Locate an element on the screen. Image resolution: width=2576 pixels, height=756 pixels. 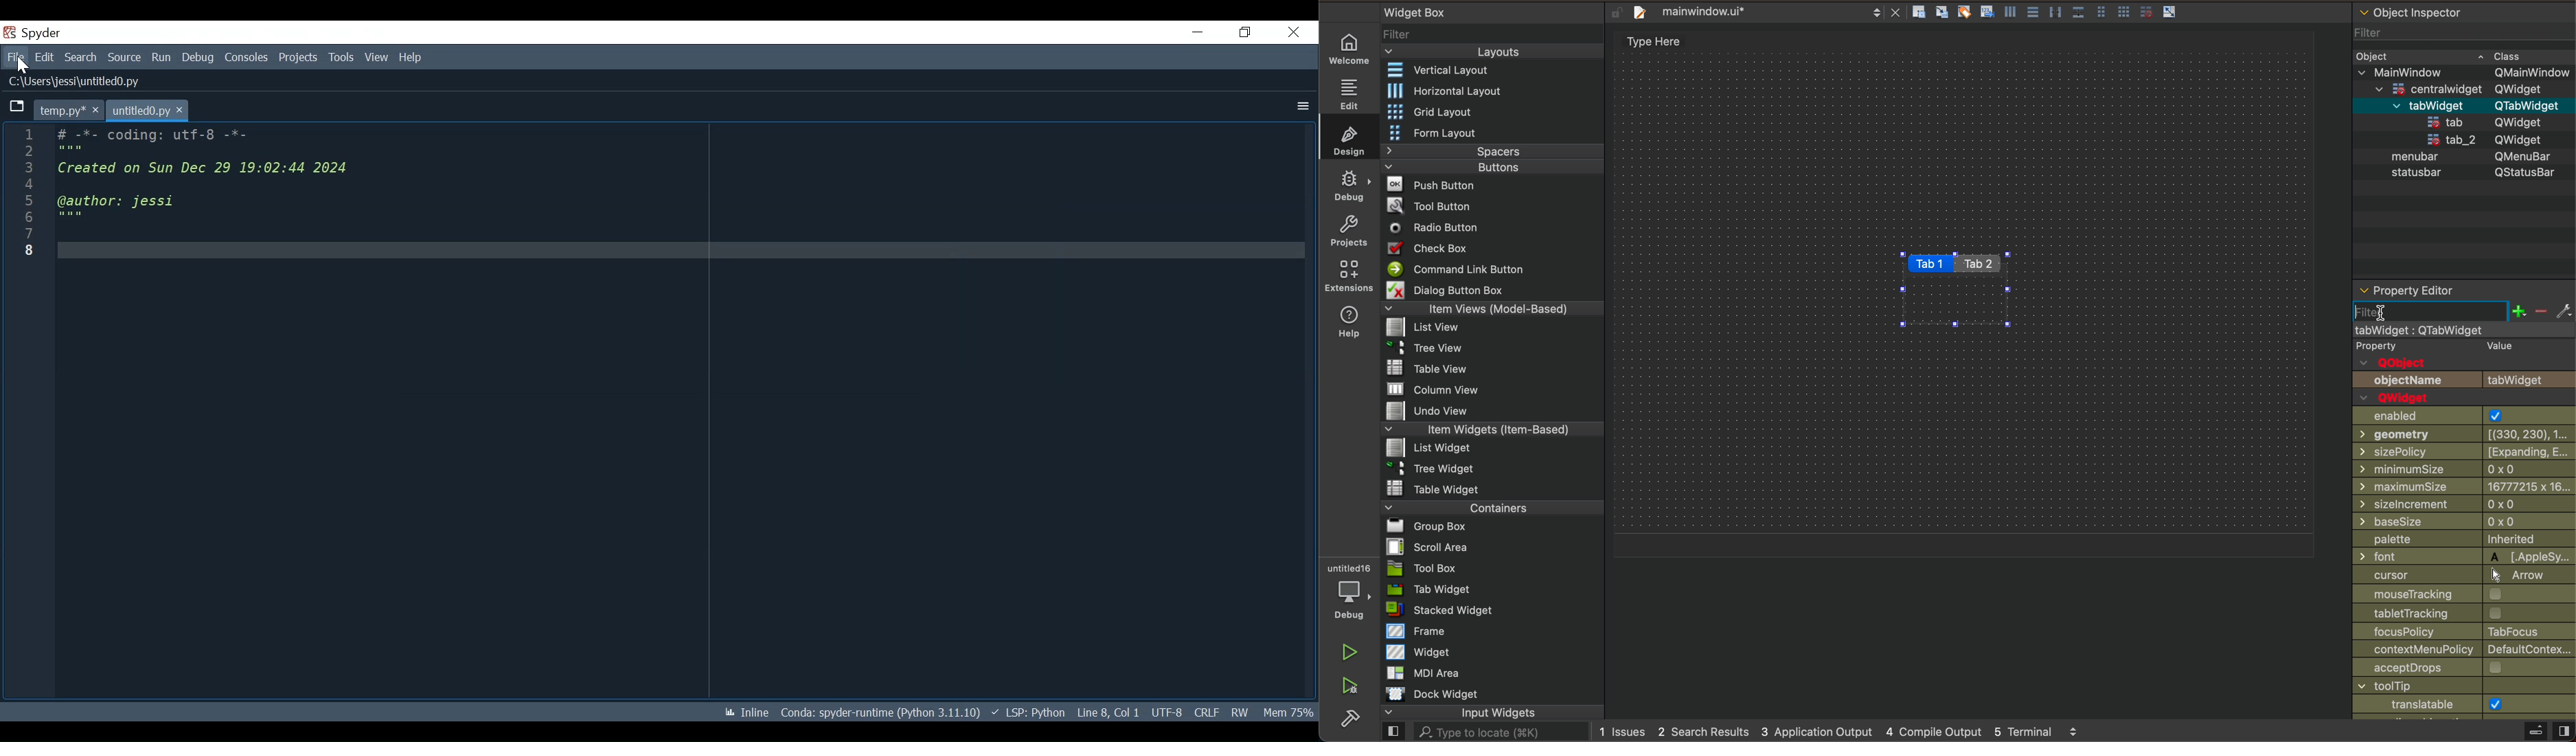
base size is located at coordinates (2464, 521).